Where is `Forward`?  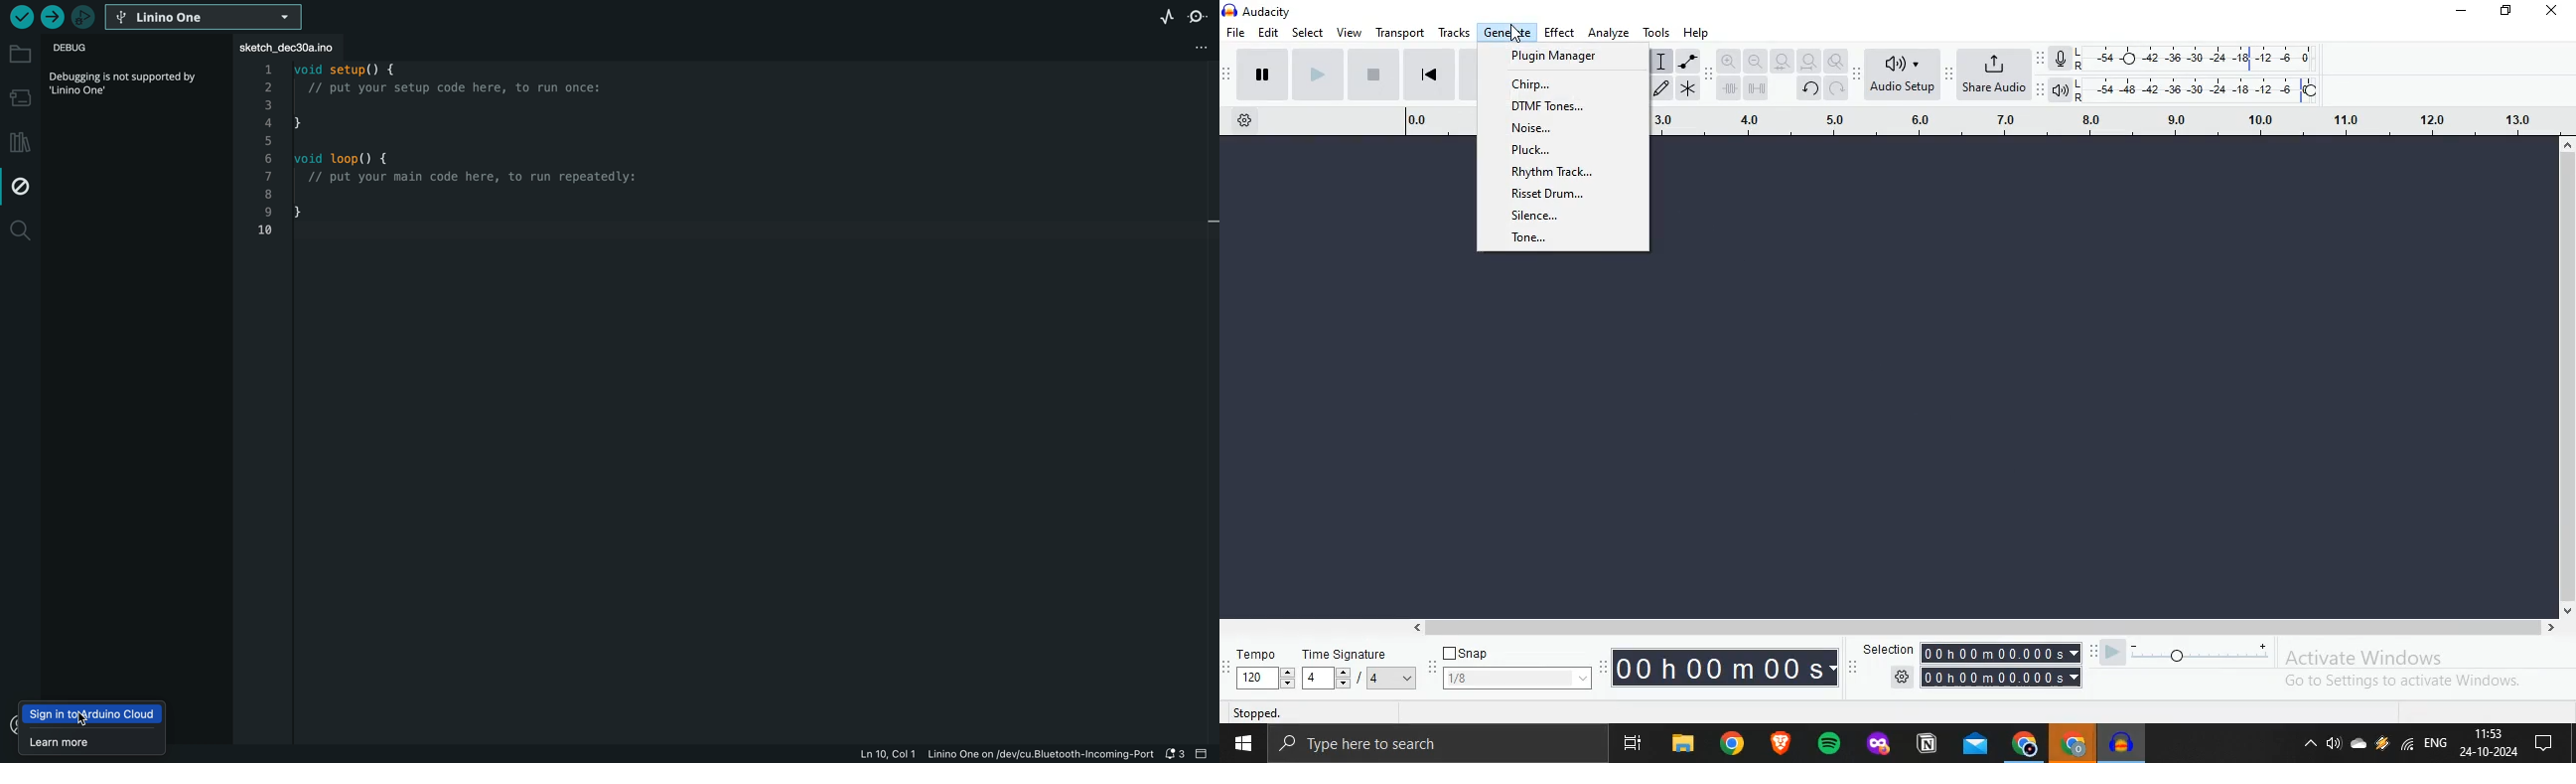 Forward is located at coordinates (1316, 75).